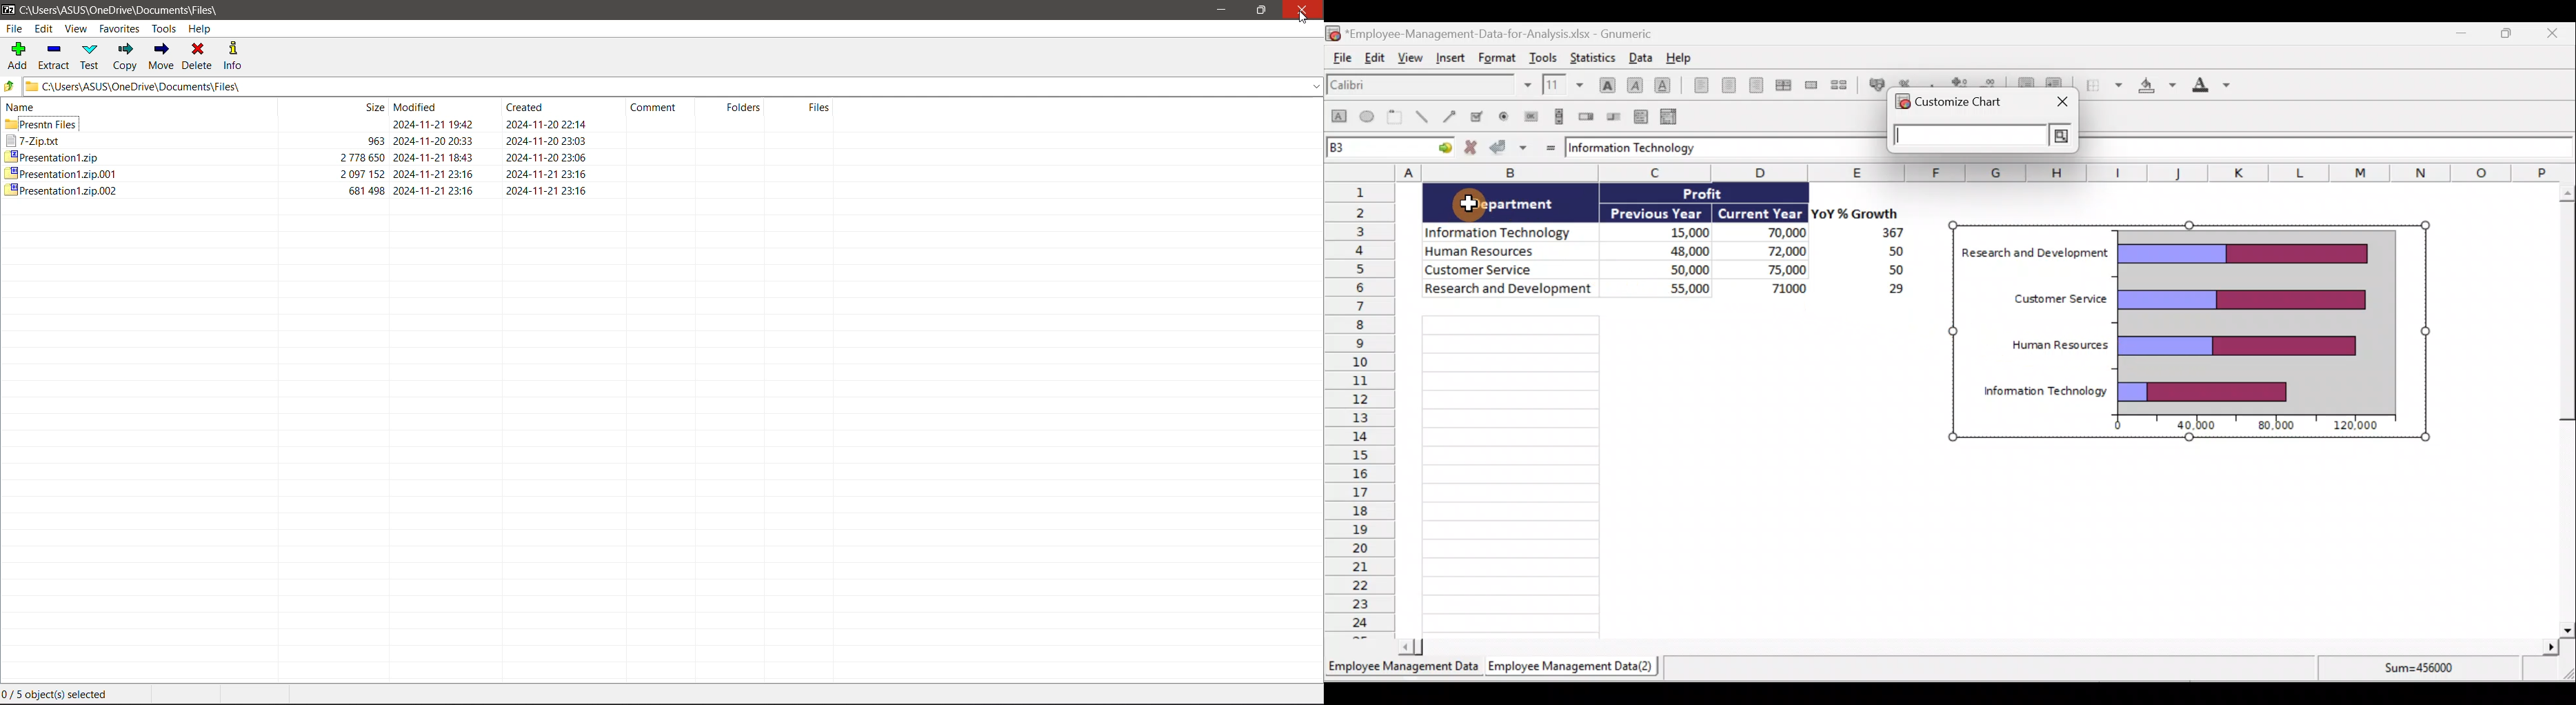  What do you see at coordinates (1557, 116) in the screenshot?
I see `Create a scrollbar` at bounding box center [1557, 116].